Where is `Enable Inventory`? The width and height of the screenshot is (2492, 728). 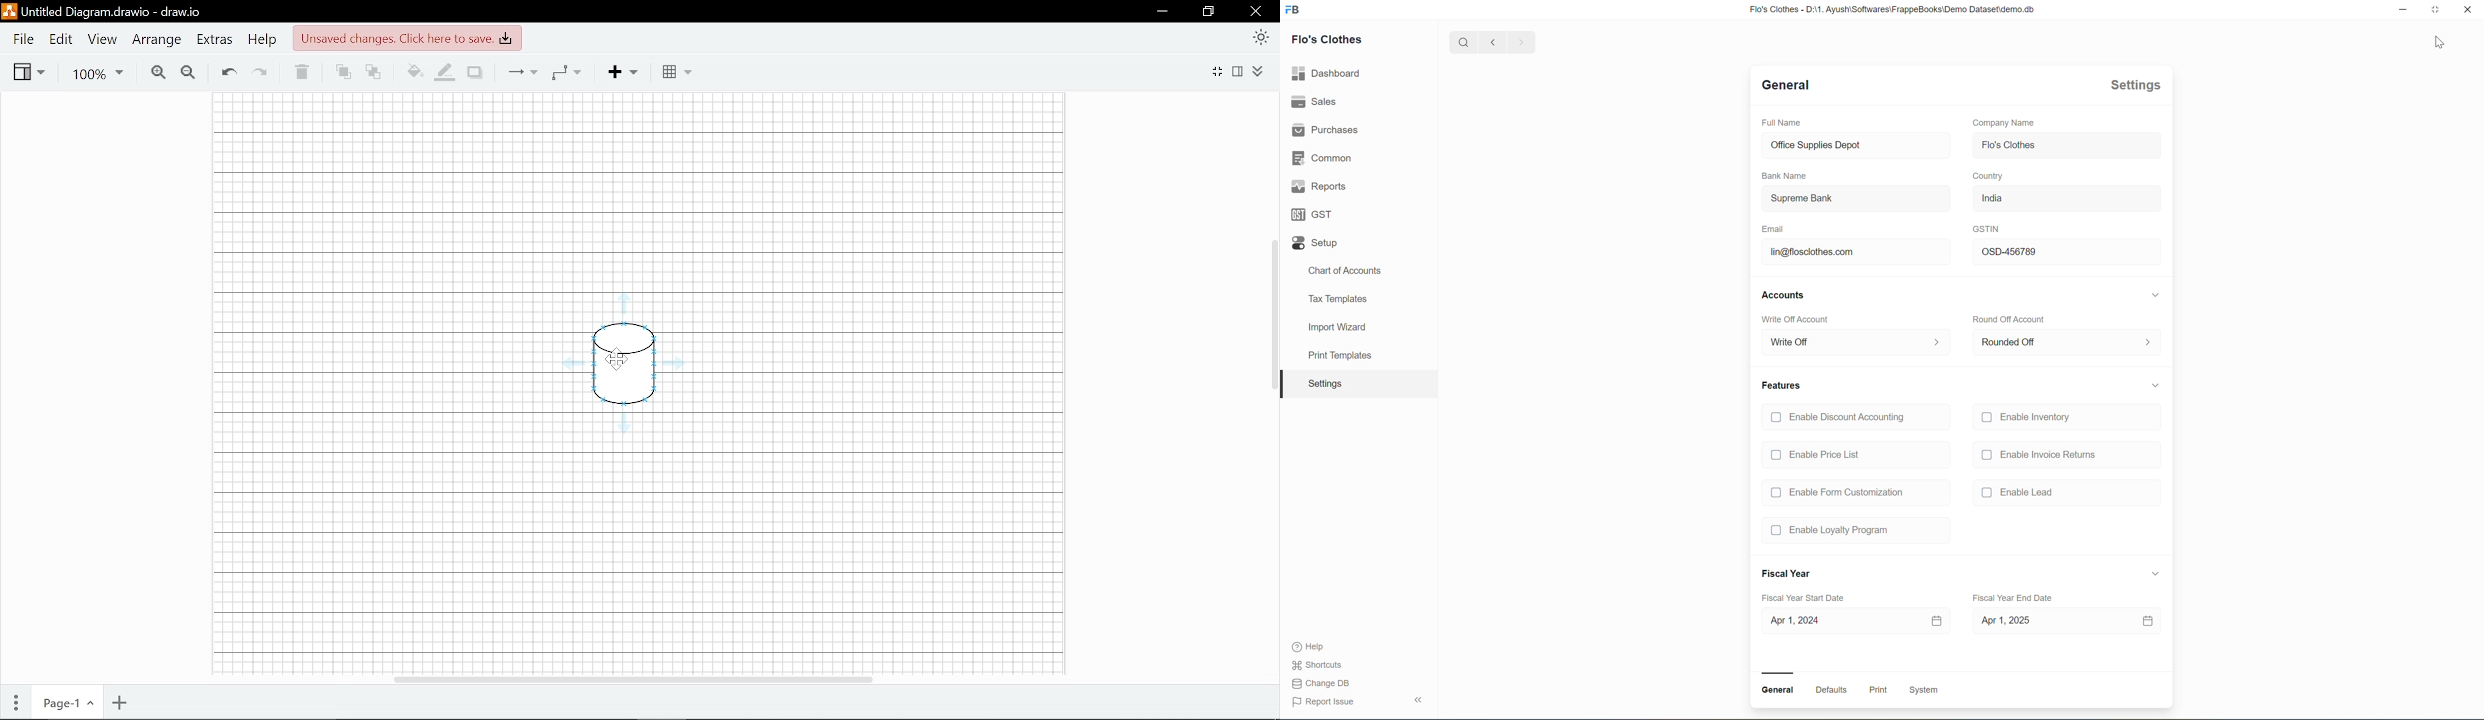 Enable Inventory is located at coordinates (2030, 418).